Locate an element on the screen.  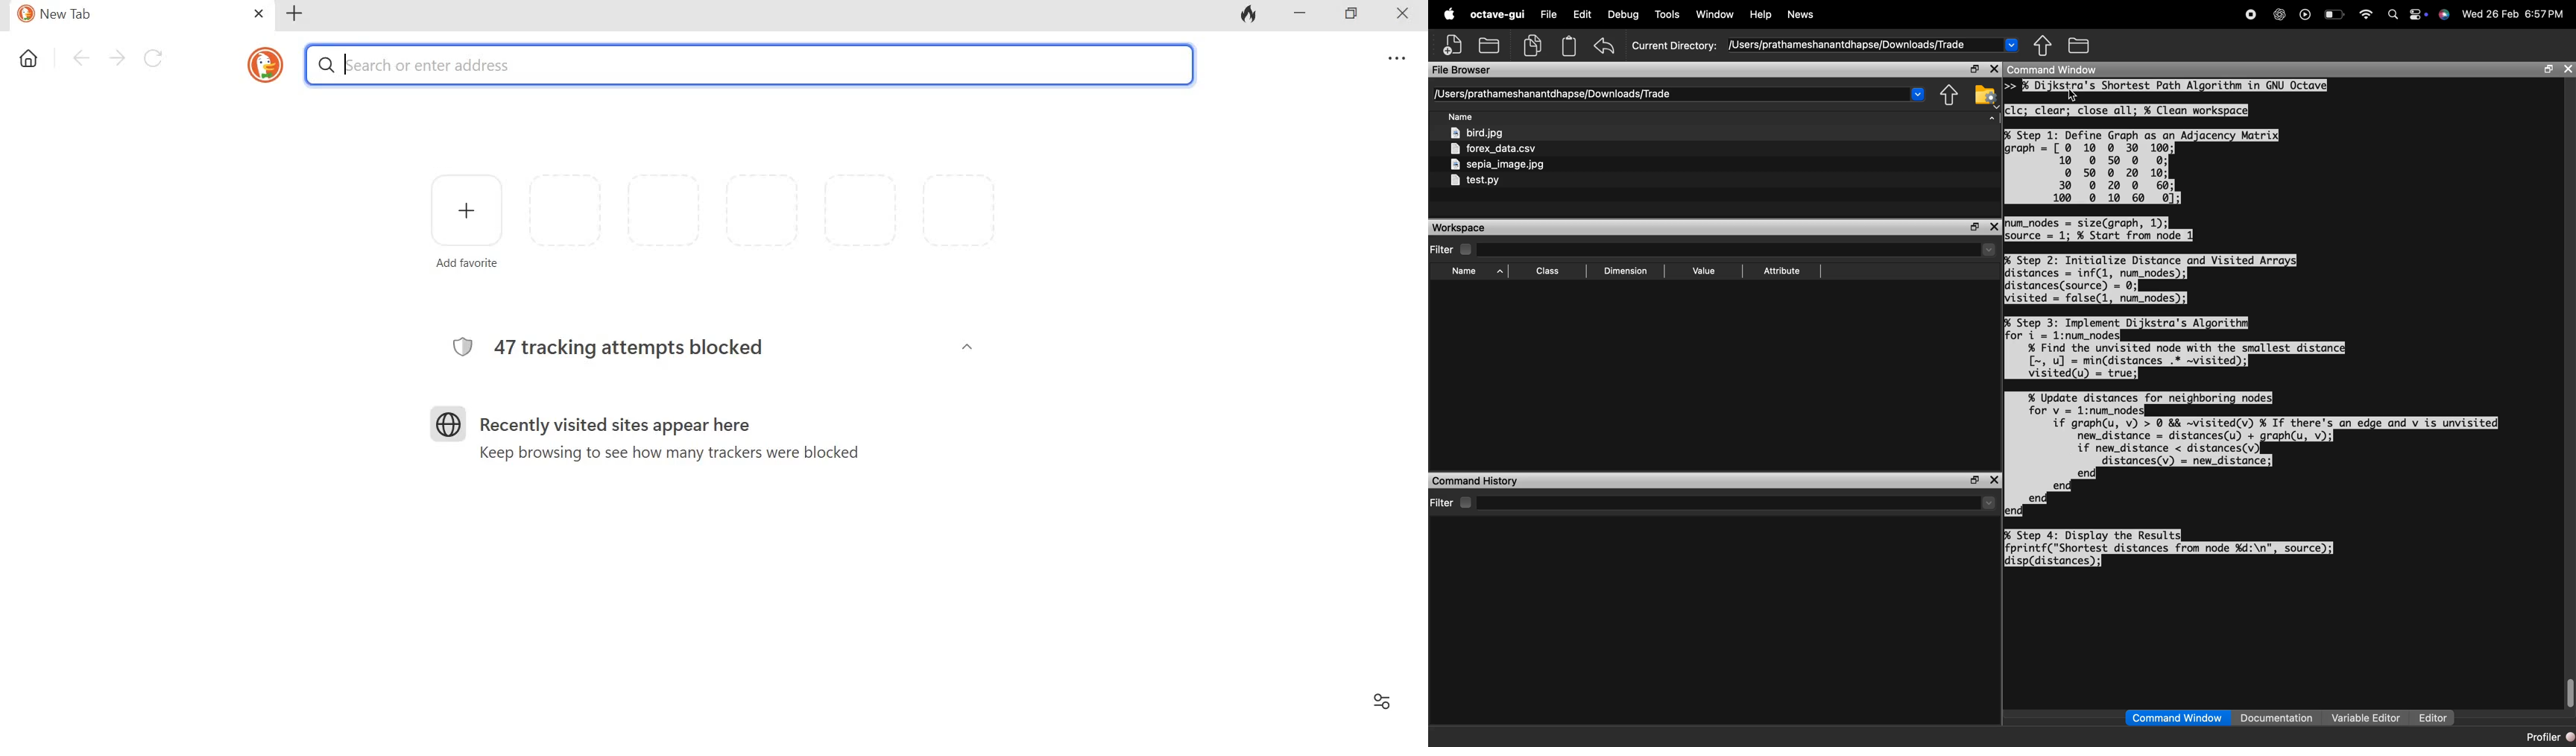
new script is located at coordinates (1454, 44).